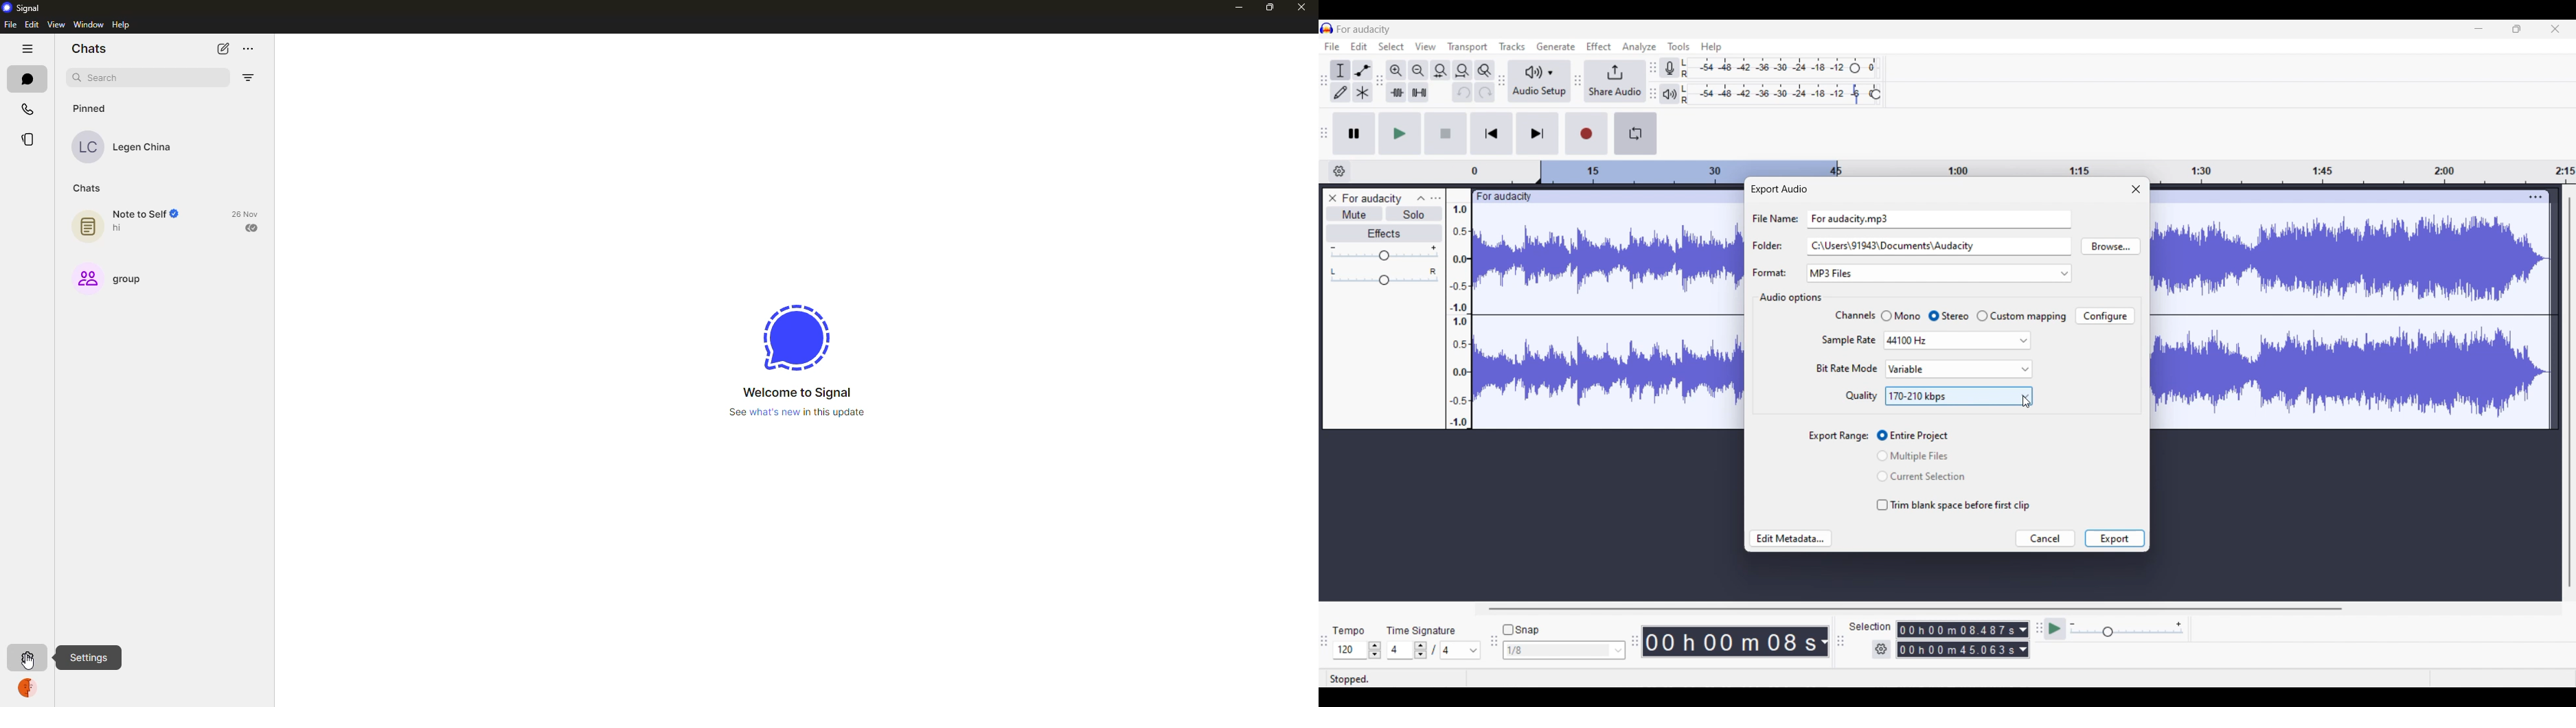 The width and height of the screenshot is (2576, 728). Describe the element at coordinates (1512, 46) in the screenshot. I see `Tracks menu` at that location.